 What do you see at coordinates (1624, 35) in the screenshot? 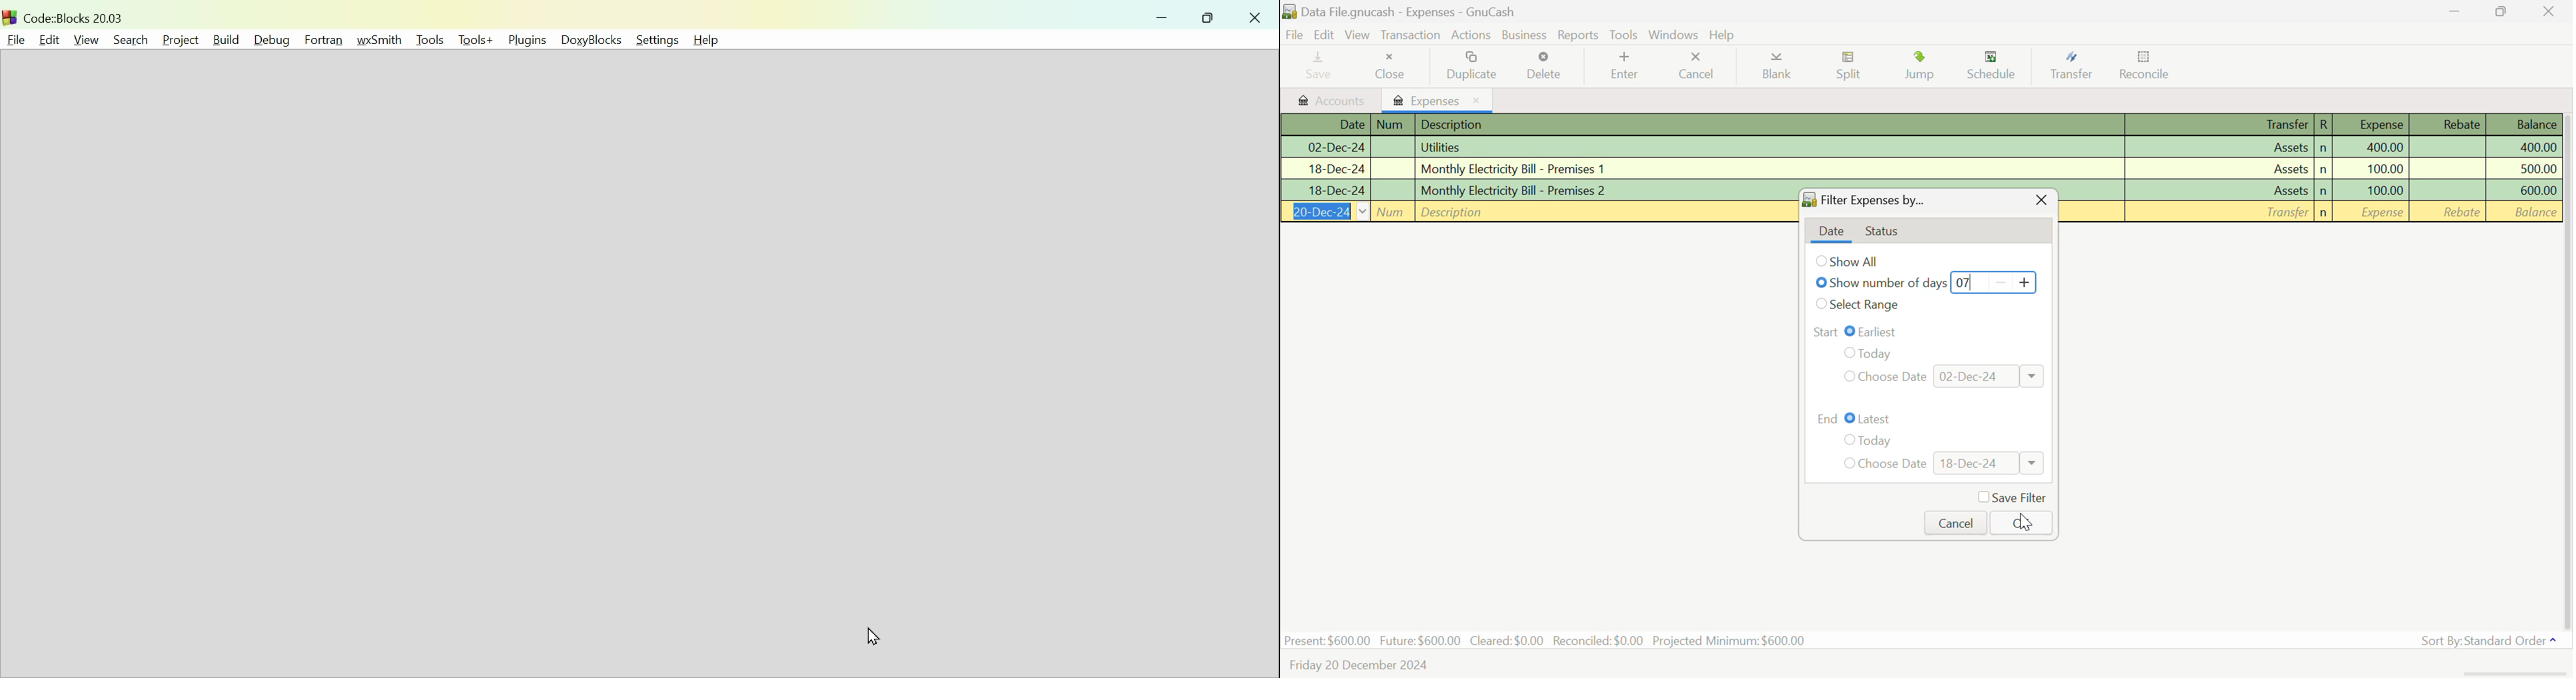
I see `tools` at bounding box center [1624, 35].